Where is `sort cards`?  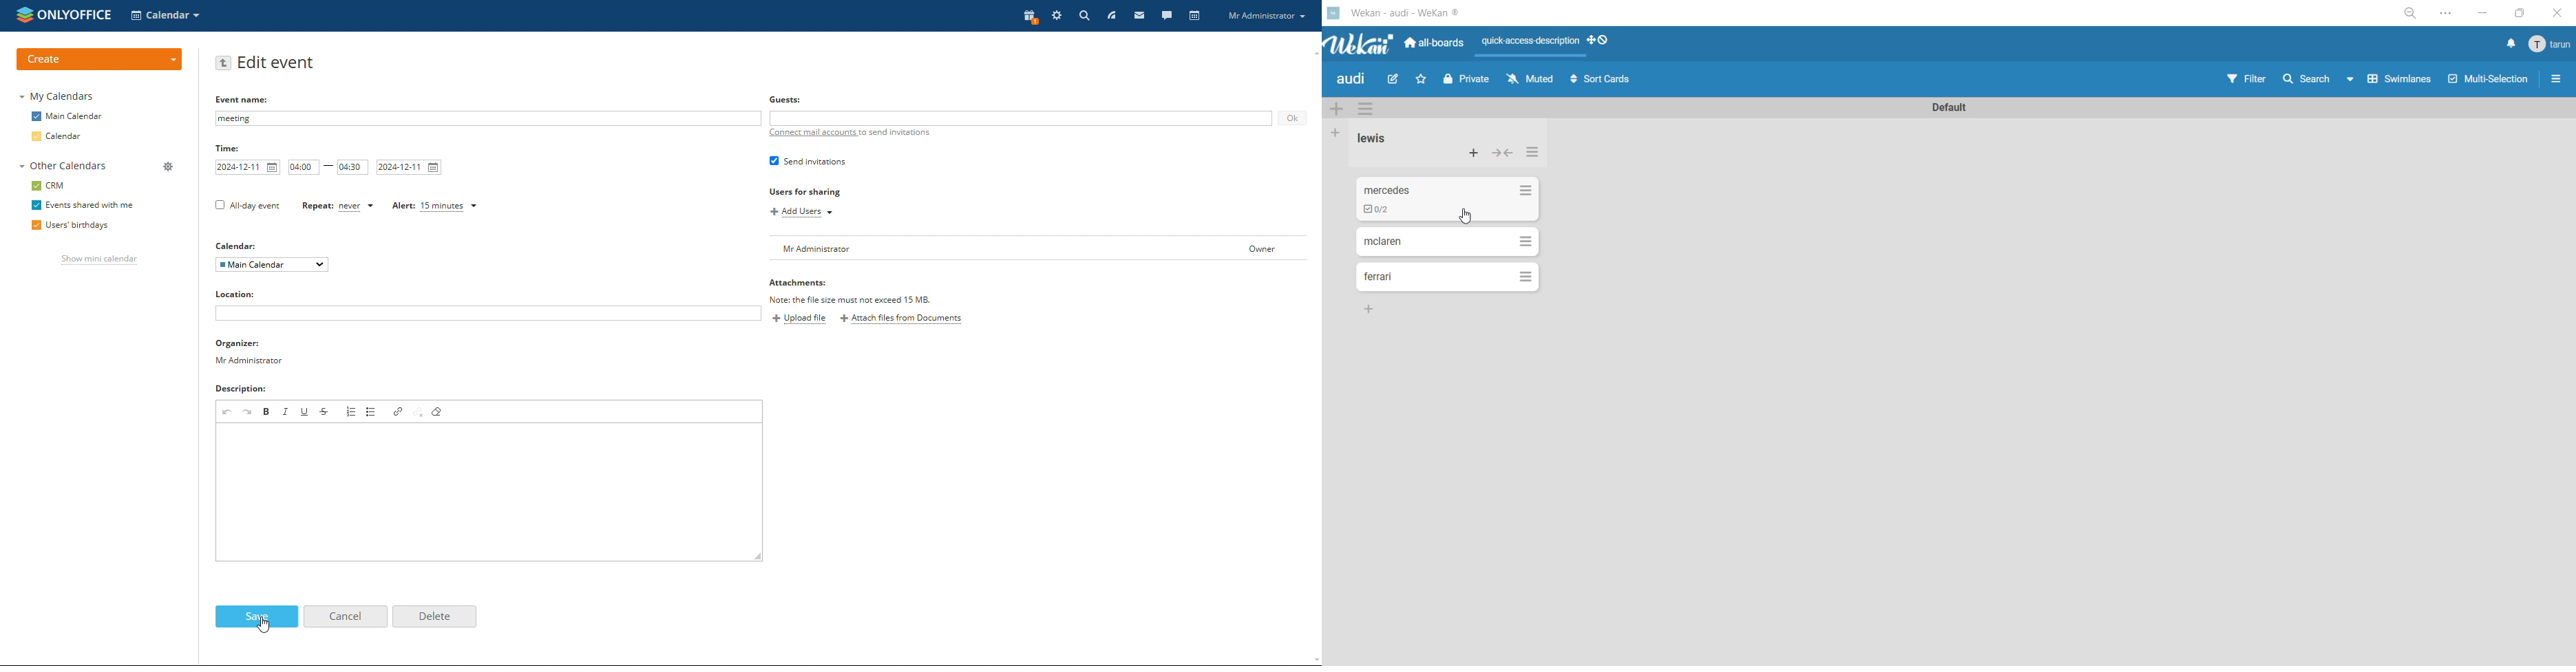
sort cards is located at coordinates (1601, 80).